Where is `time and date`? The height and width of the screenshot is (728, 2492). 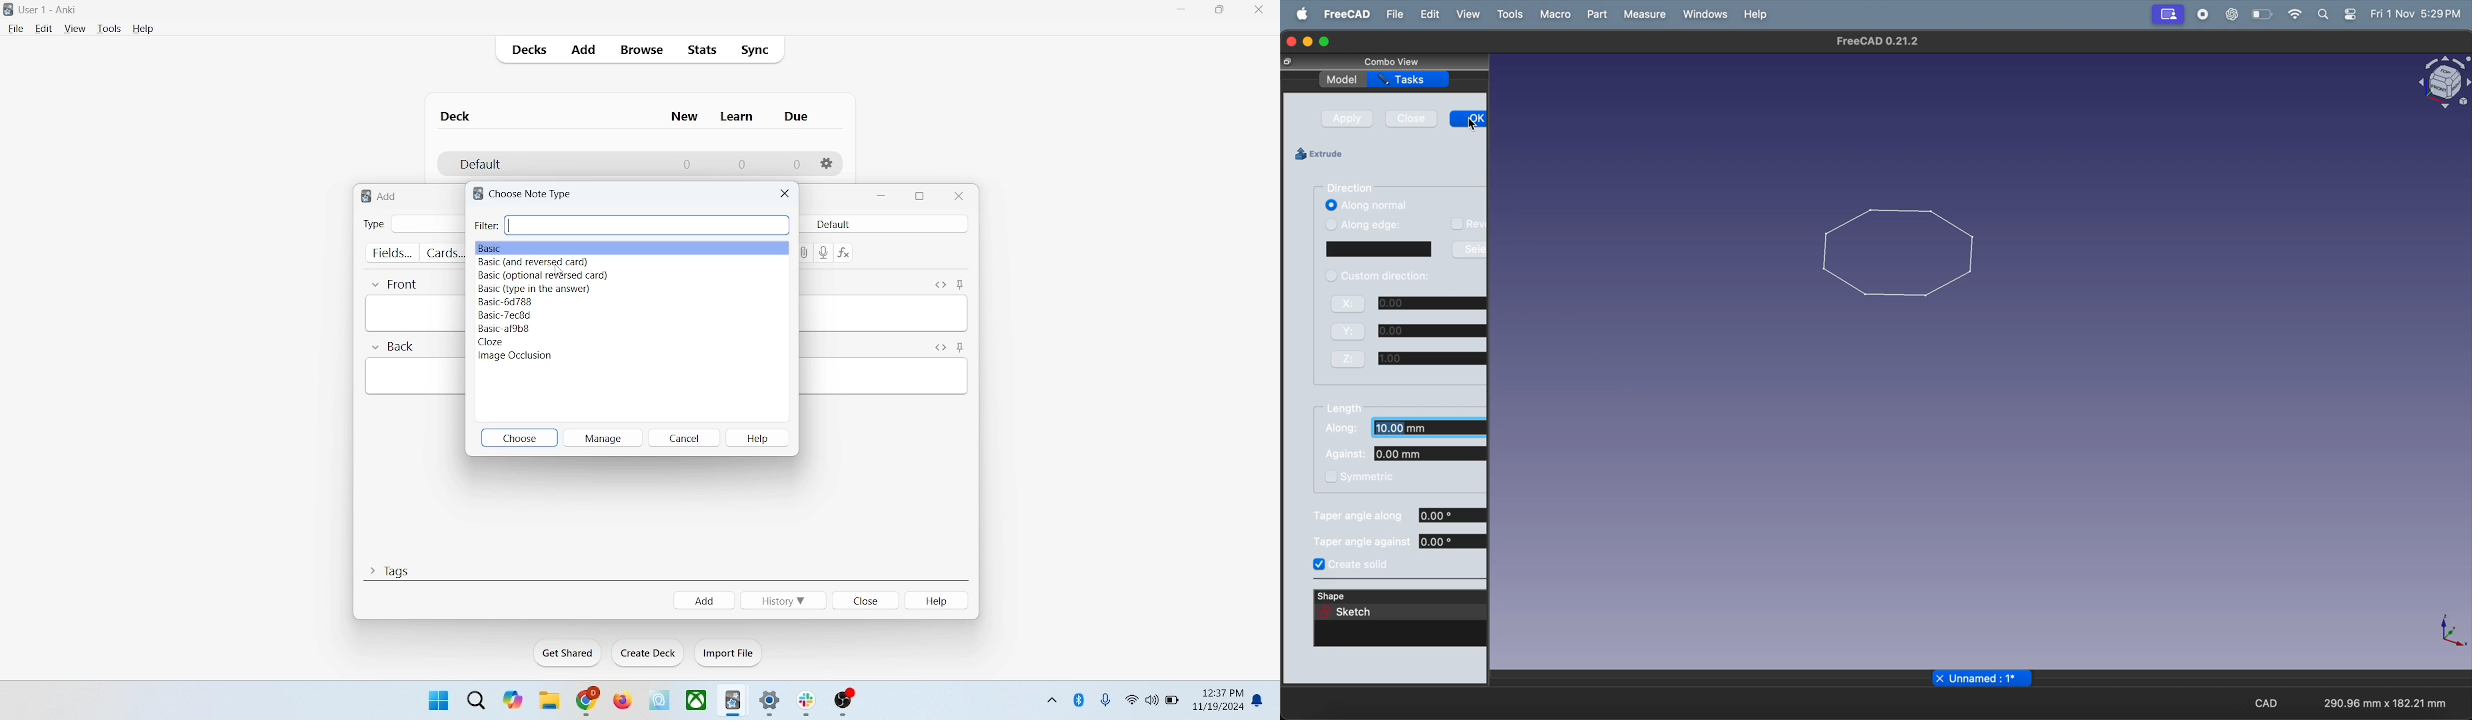
time and date is located at coordinates (2414, 13).